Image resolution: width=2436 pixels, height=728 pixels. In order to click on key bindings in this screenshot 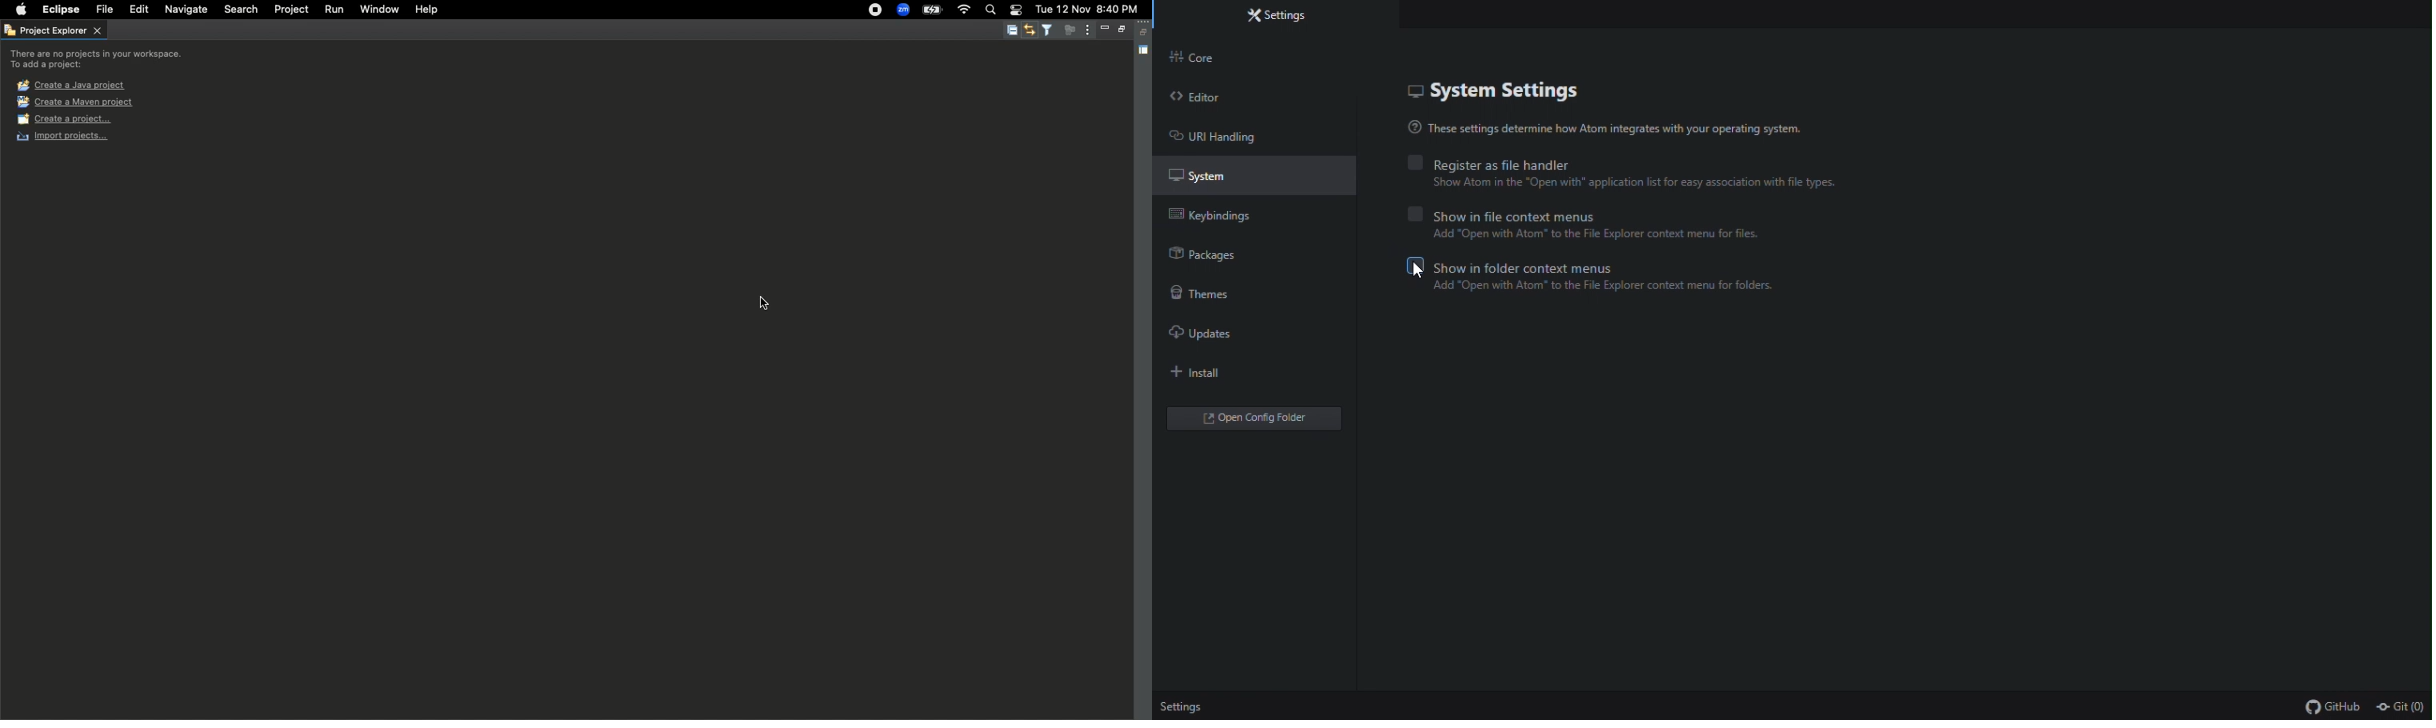, I will do `click(1253, 212)`.